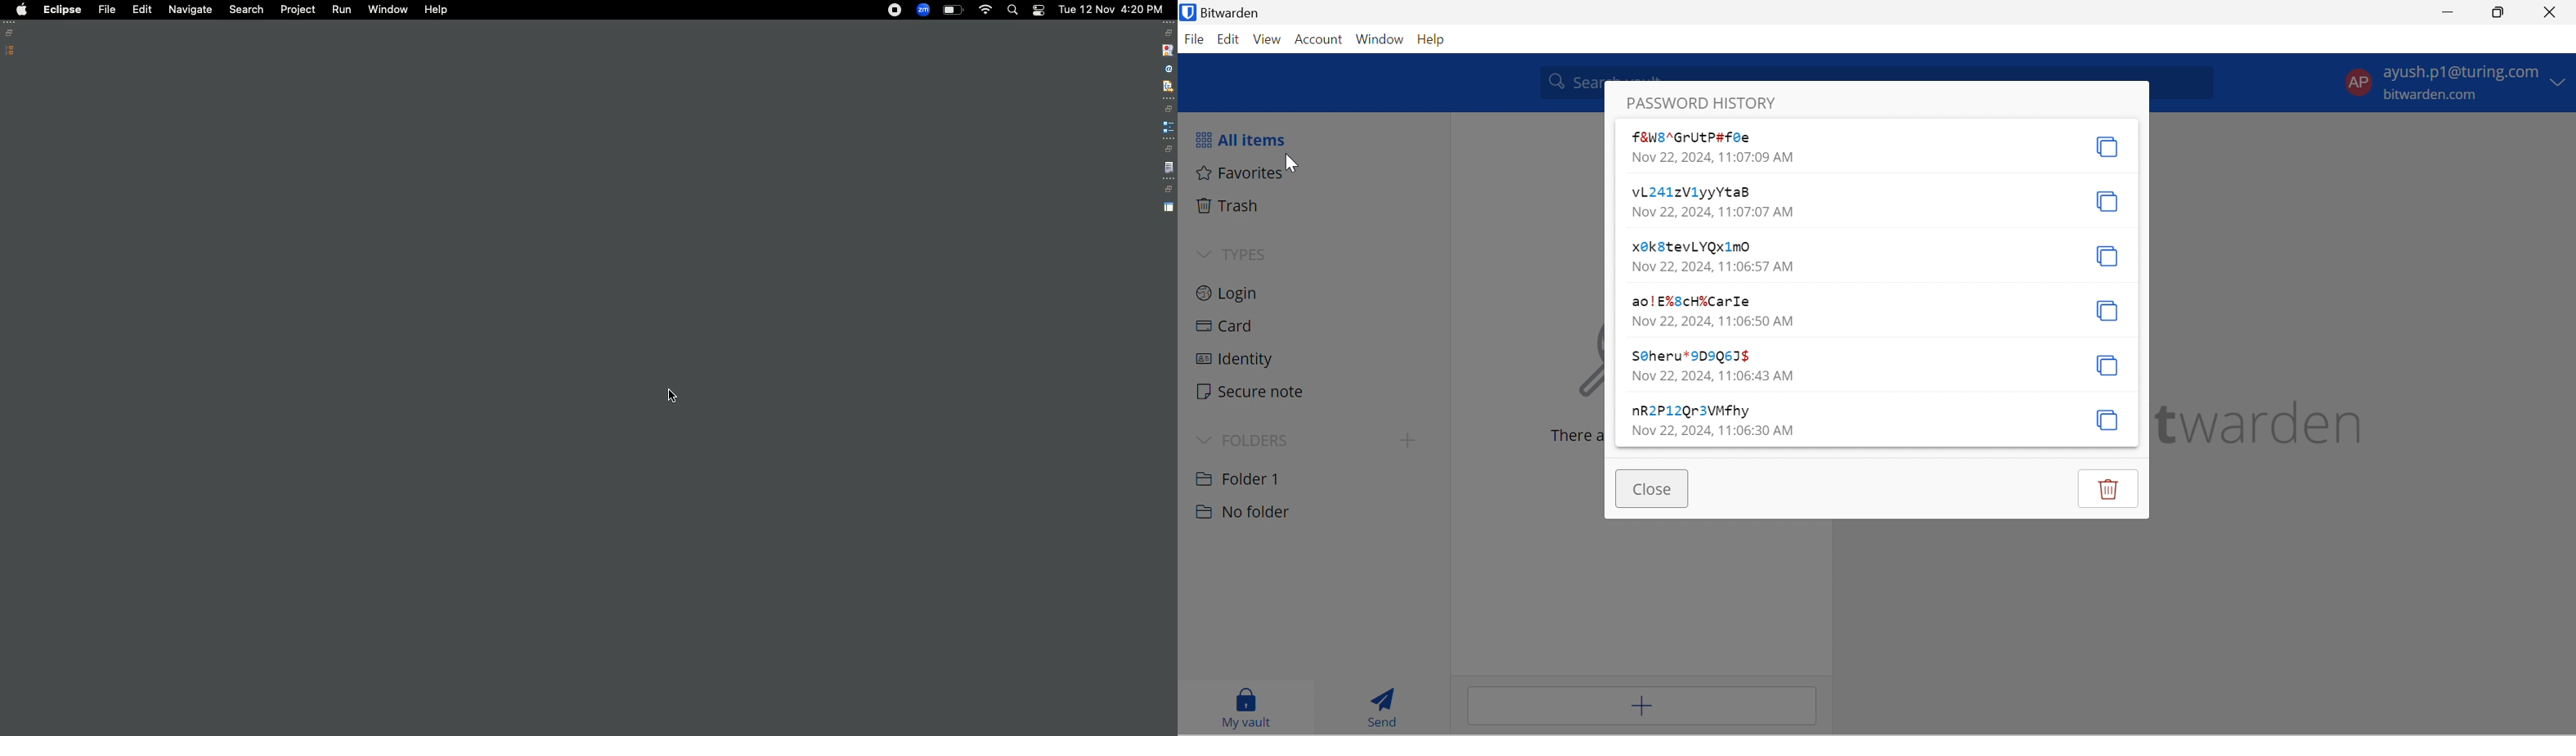  I want to click on Copy, so click(2110, 420).